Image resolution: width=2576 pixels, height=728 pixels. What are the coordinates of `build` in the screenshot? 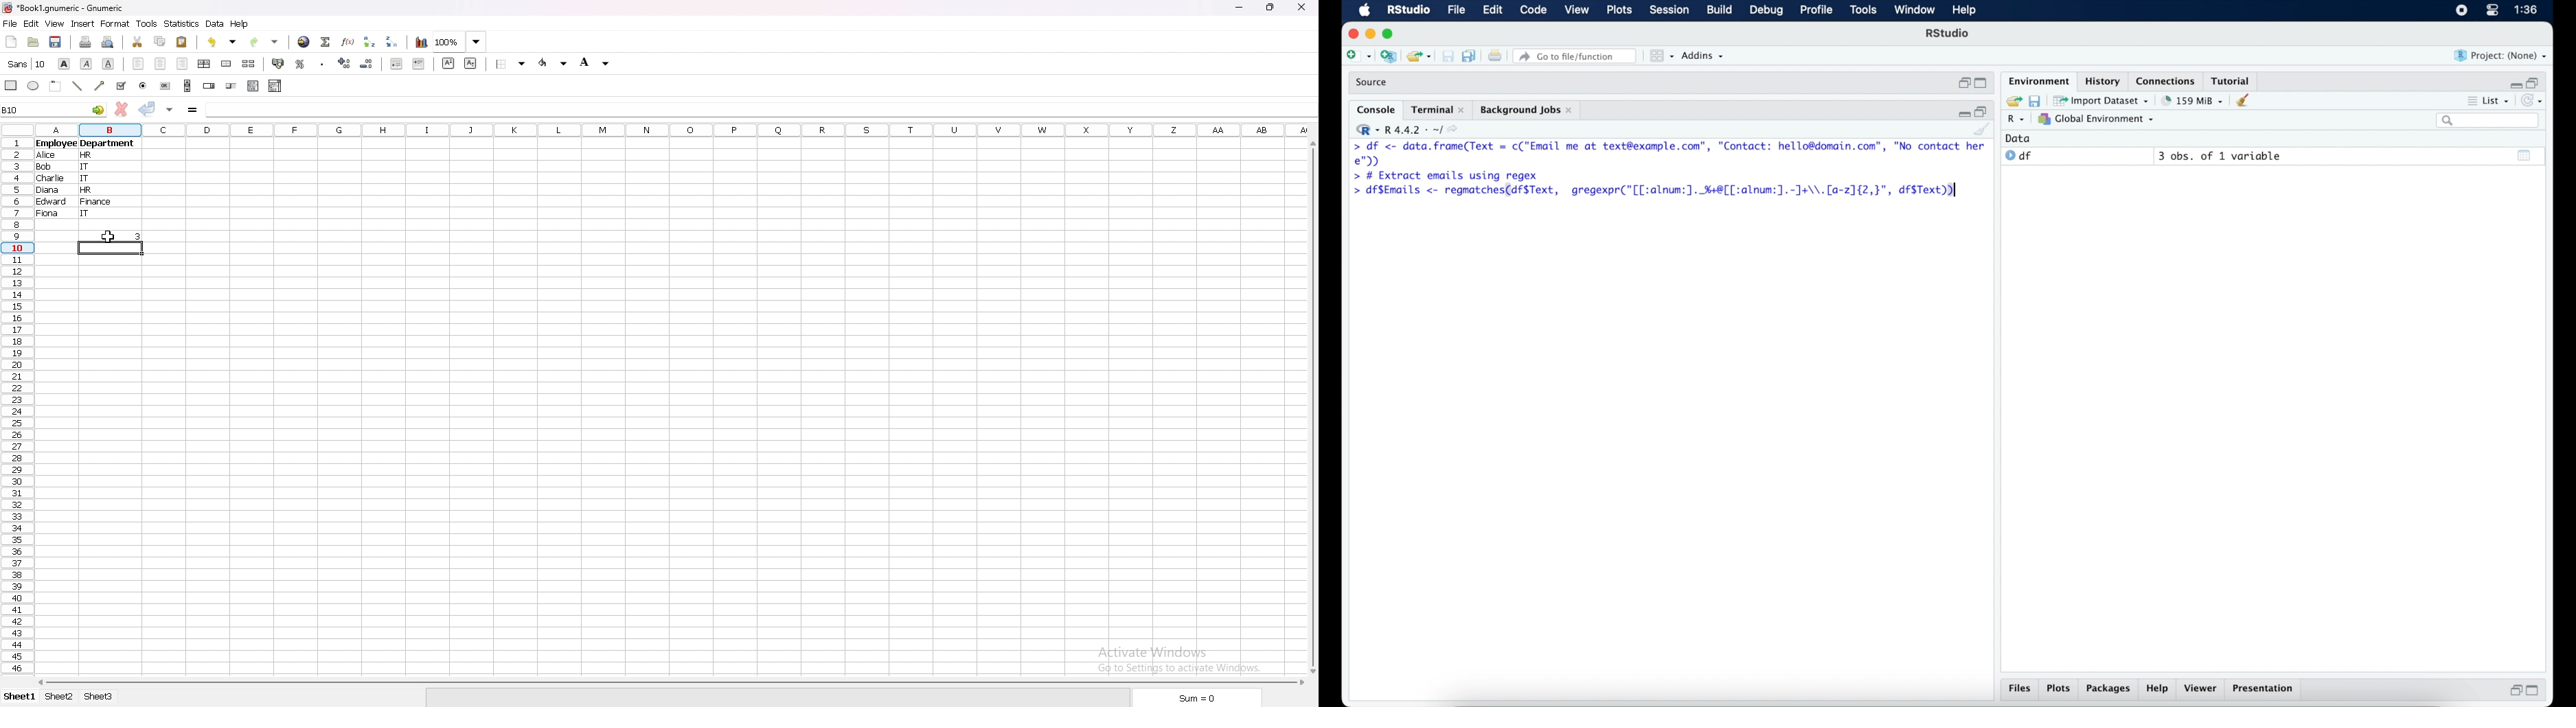 It's located at (1720, 10).